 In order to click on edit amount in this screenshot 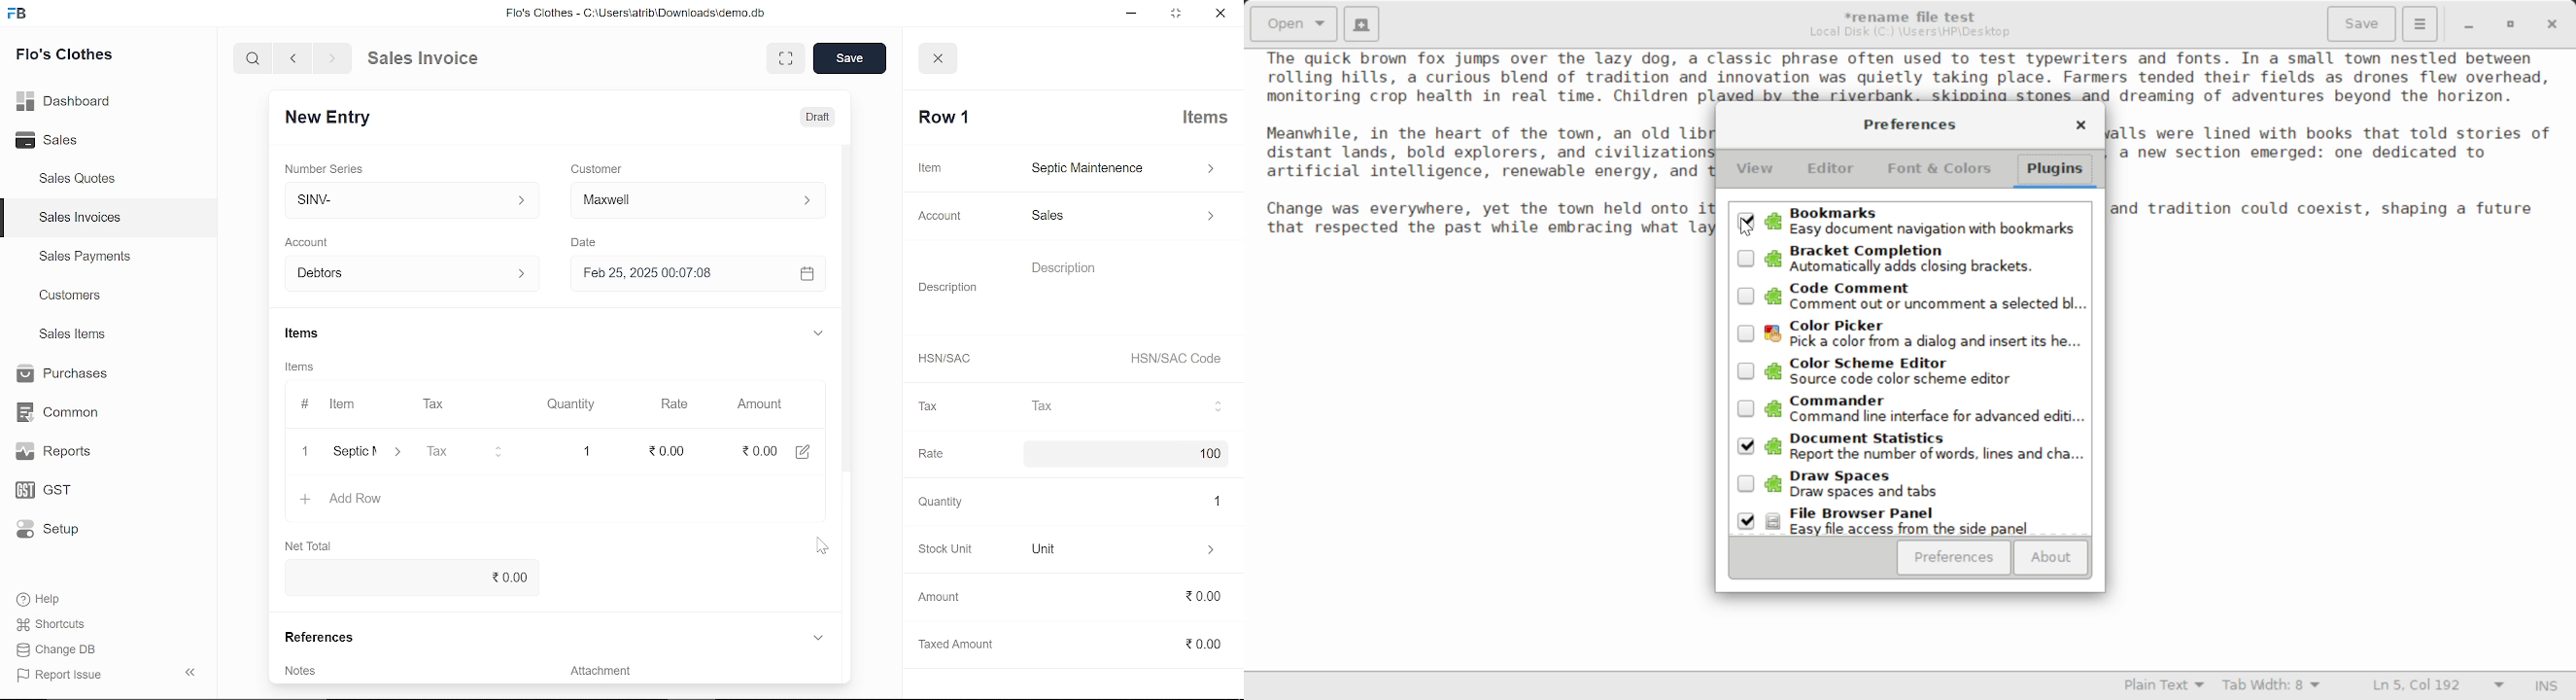, I will do `click(803, 452)`.